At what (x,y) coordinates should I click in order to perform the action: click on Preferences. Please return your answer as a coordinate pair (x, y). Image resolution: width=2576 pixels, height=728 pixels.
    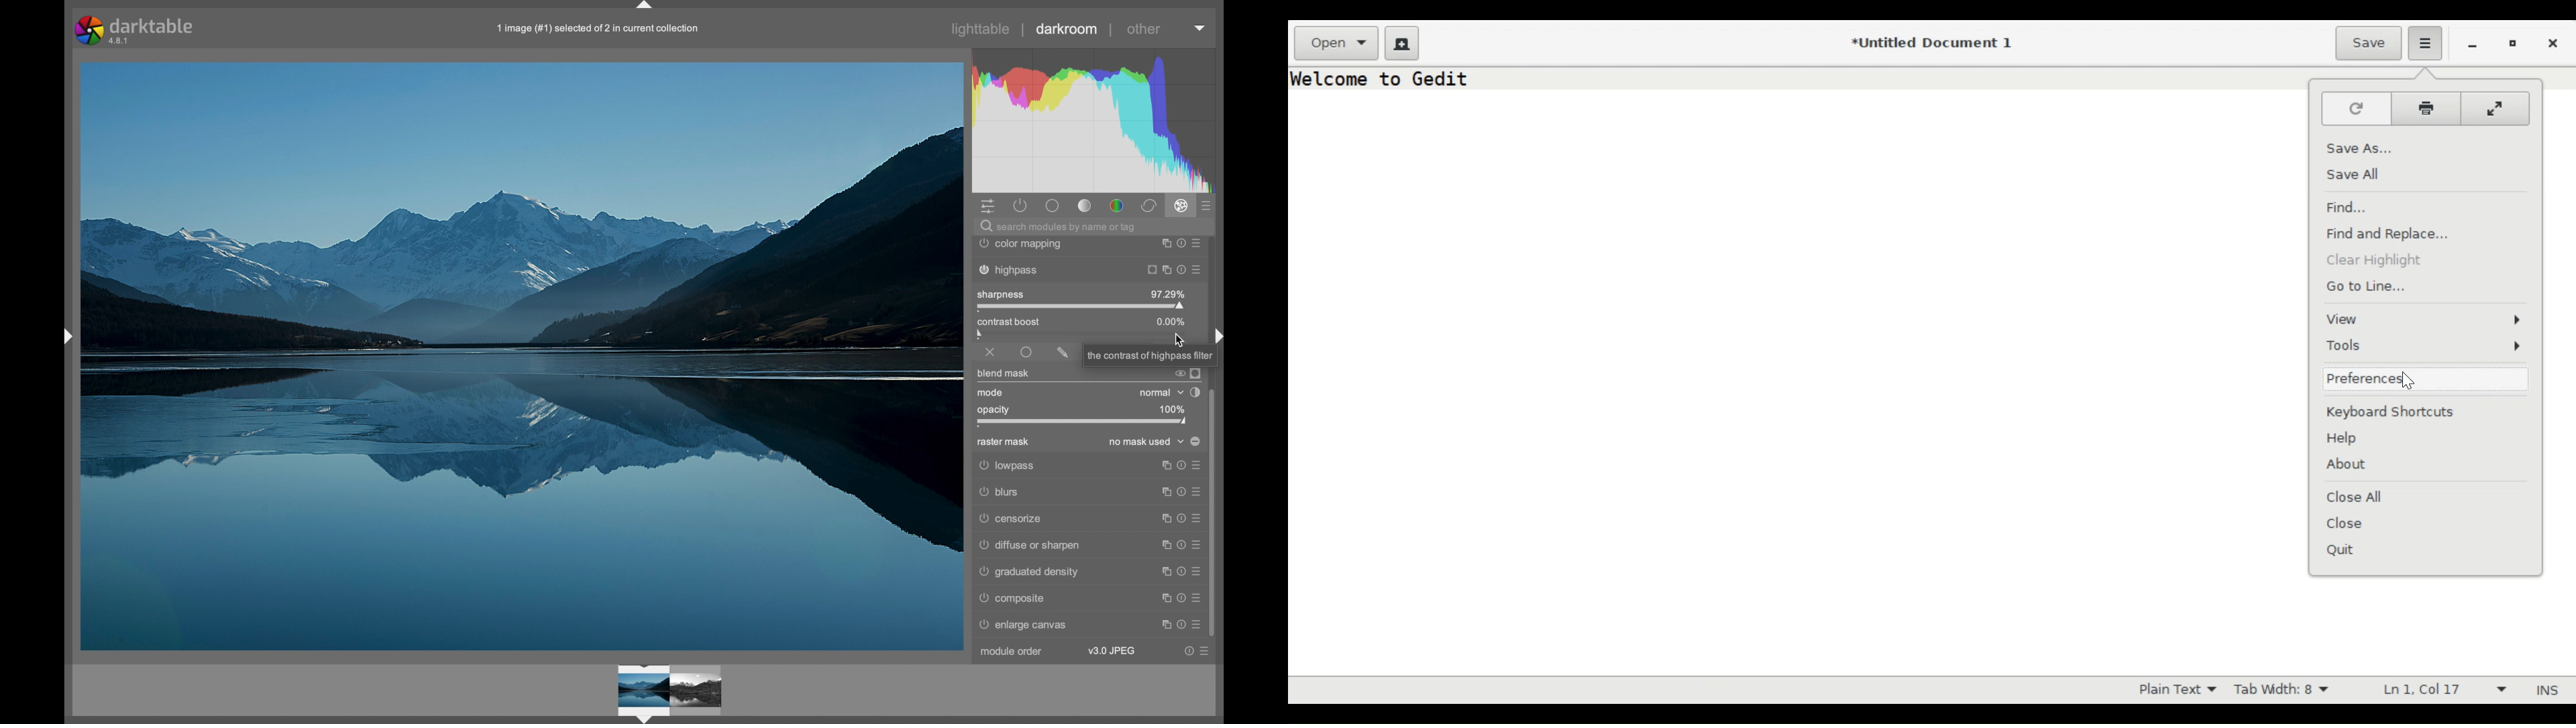
    Looking at the image, I should click on (2362, 380).